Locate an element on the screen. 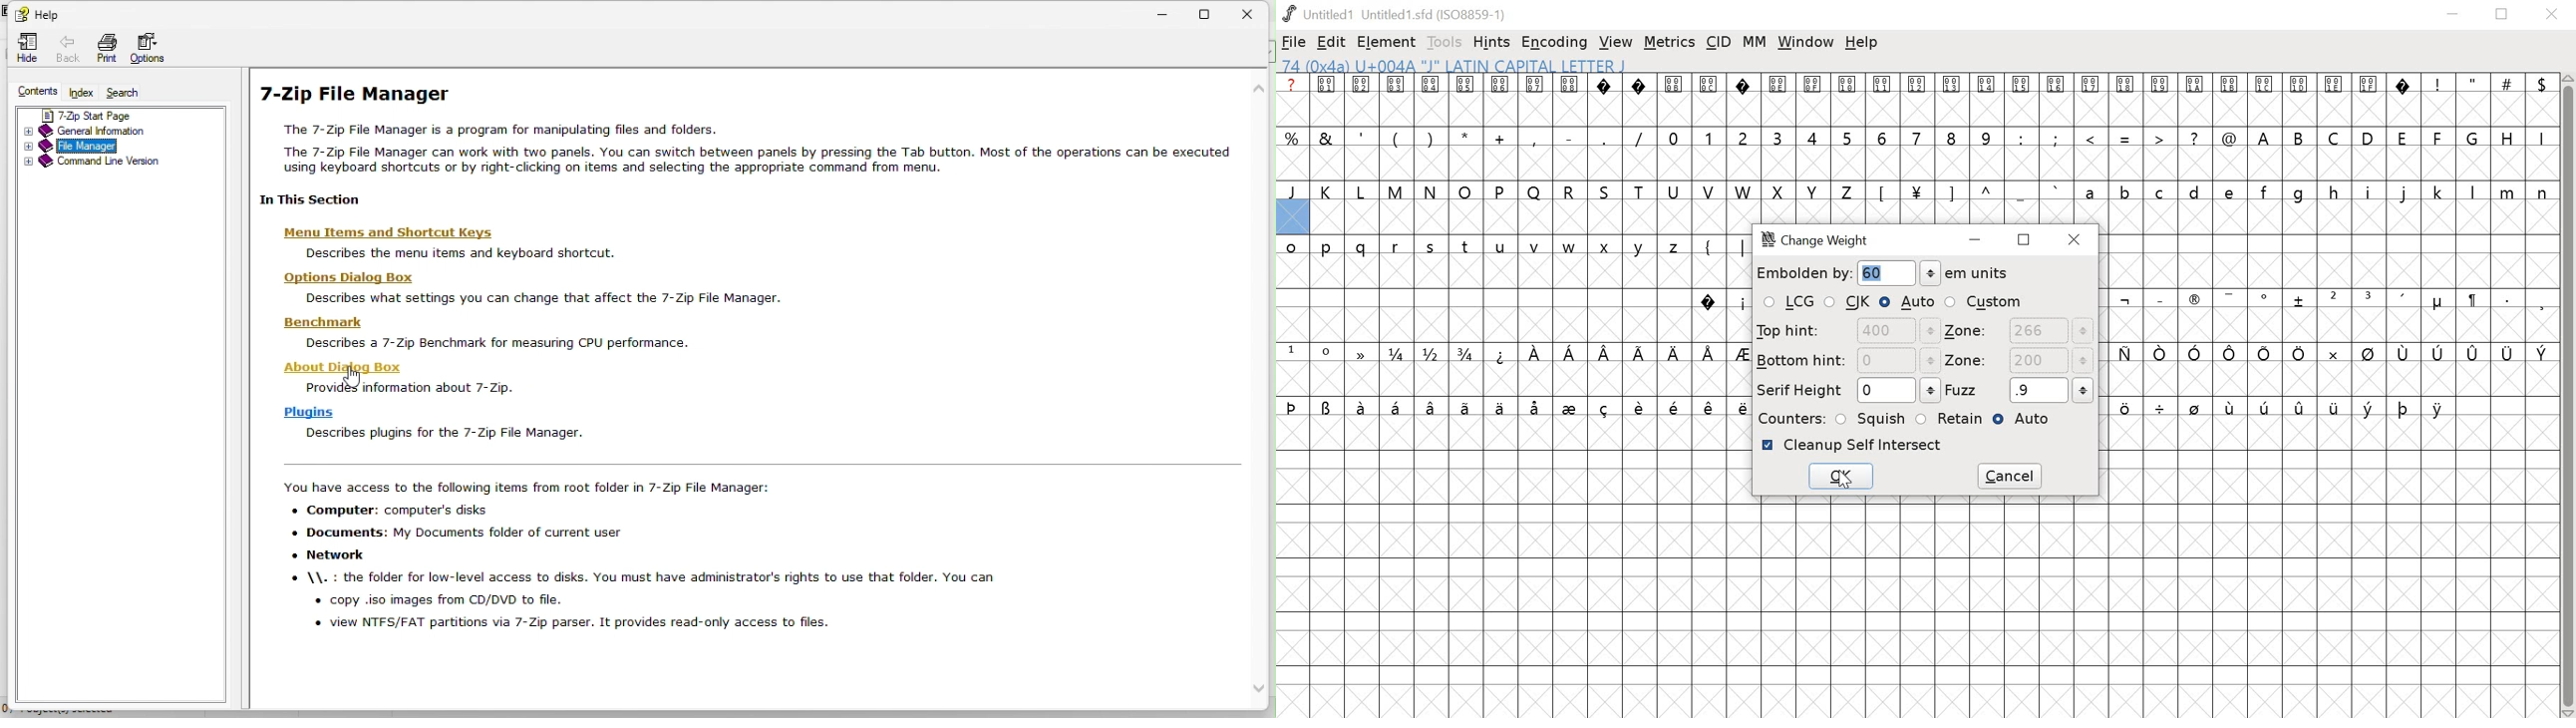 The height and width of the screenshot is (728, 2576). restore down is located at coordinates (2025, 239).